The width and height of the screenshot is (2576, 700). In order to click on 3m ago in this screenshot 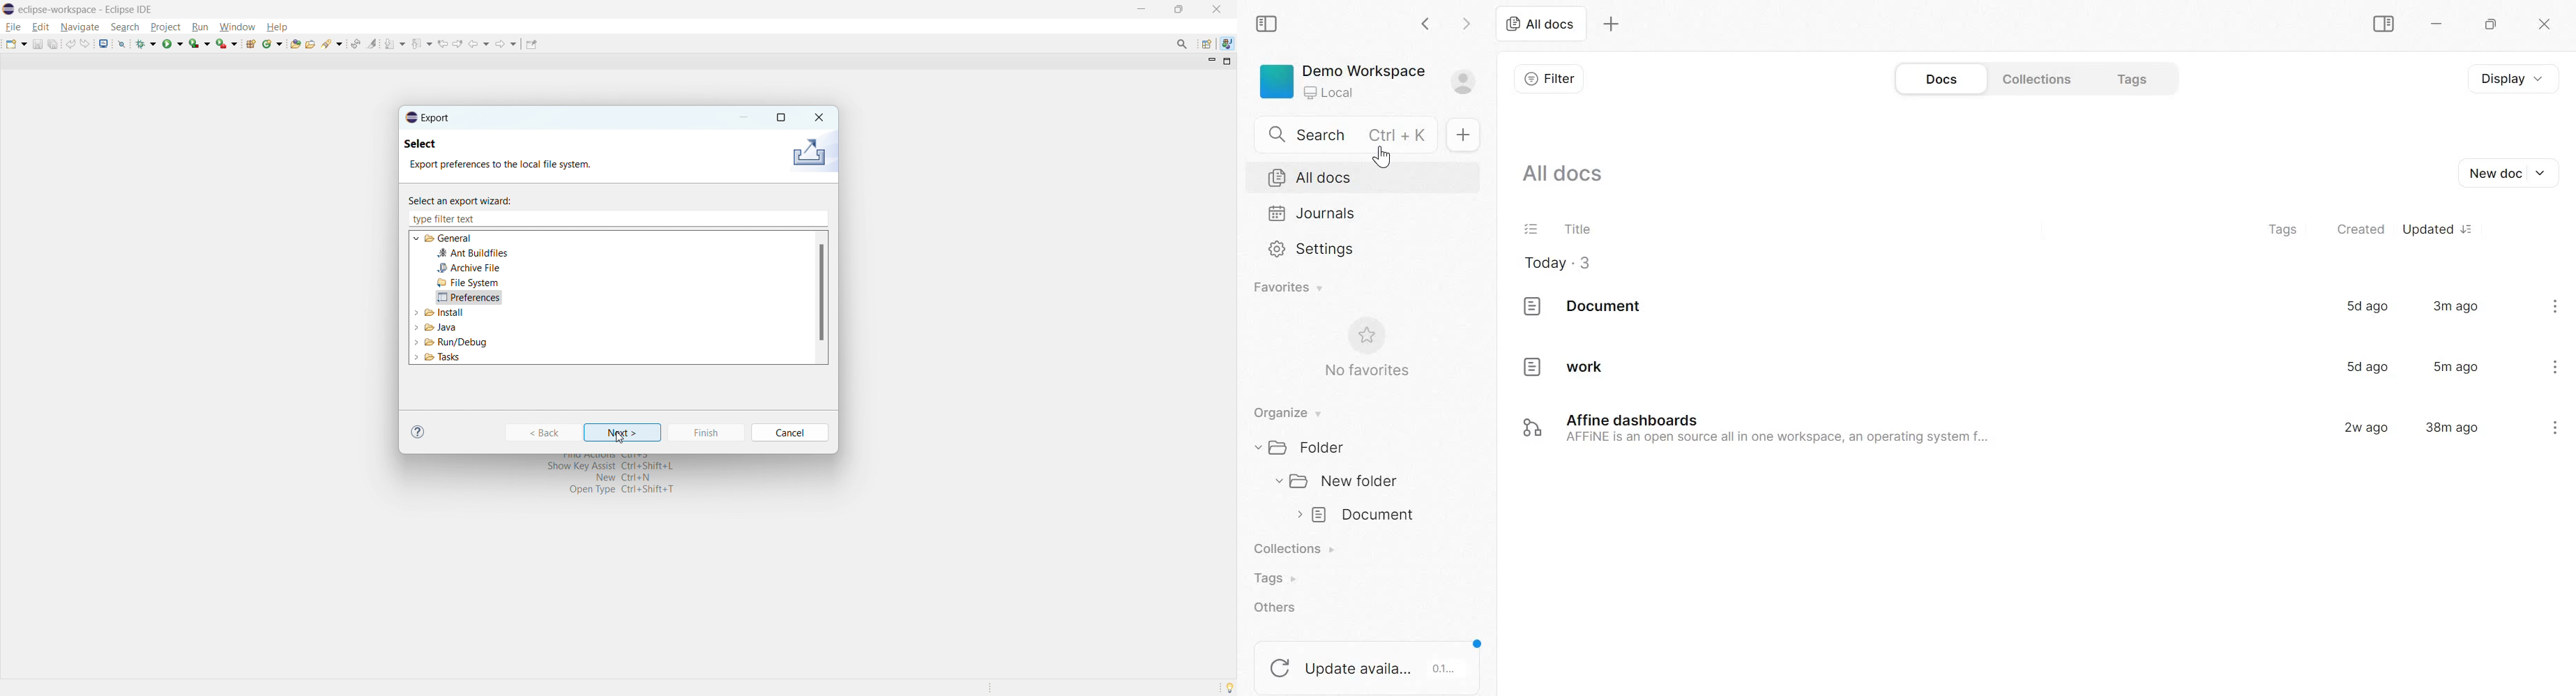, I will do `click(2456, 305)`.